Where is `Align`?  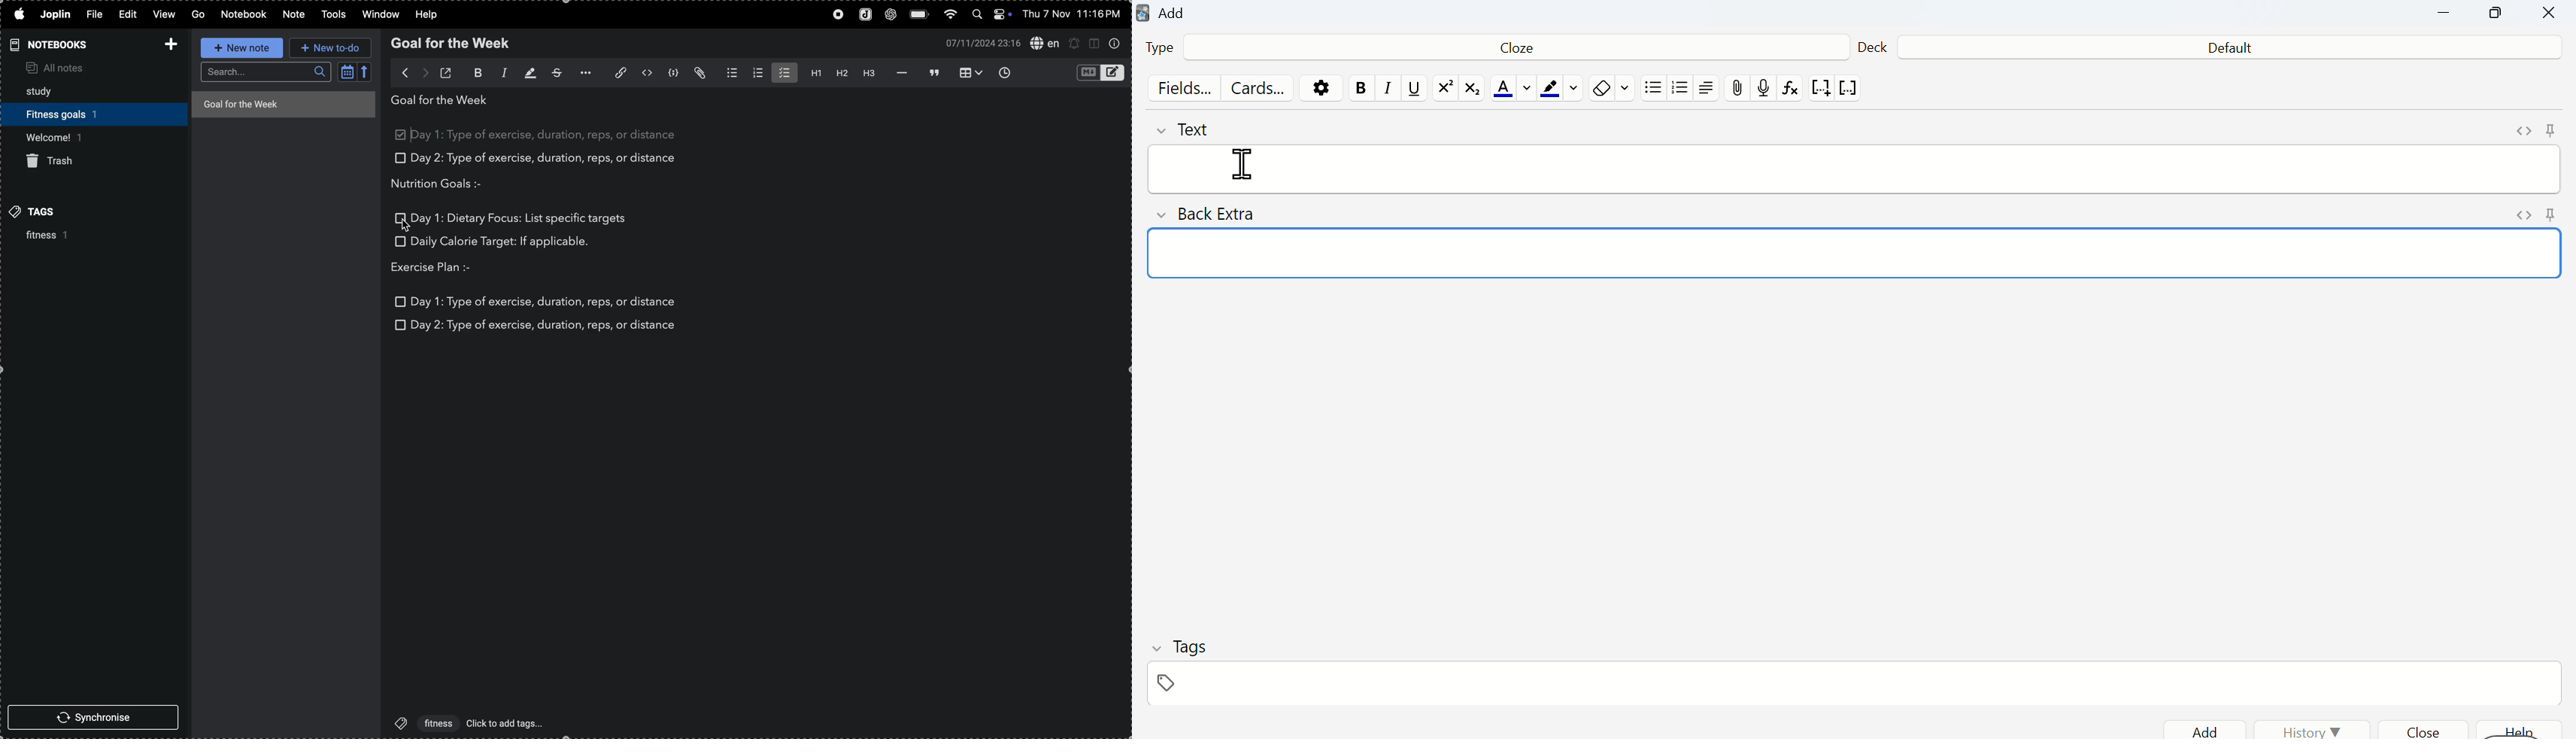 Align is located at coordinates (1710, 90).